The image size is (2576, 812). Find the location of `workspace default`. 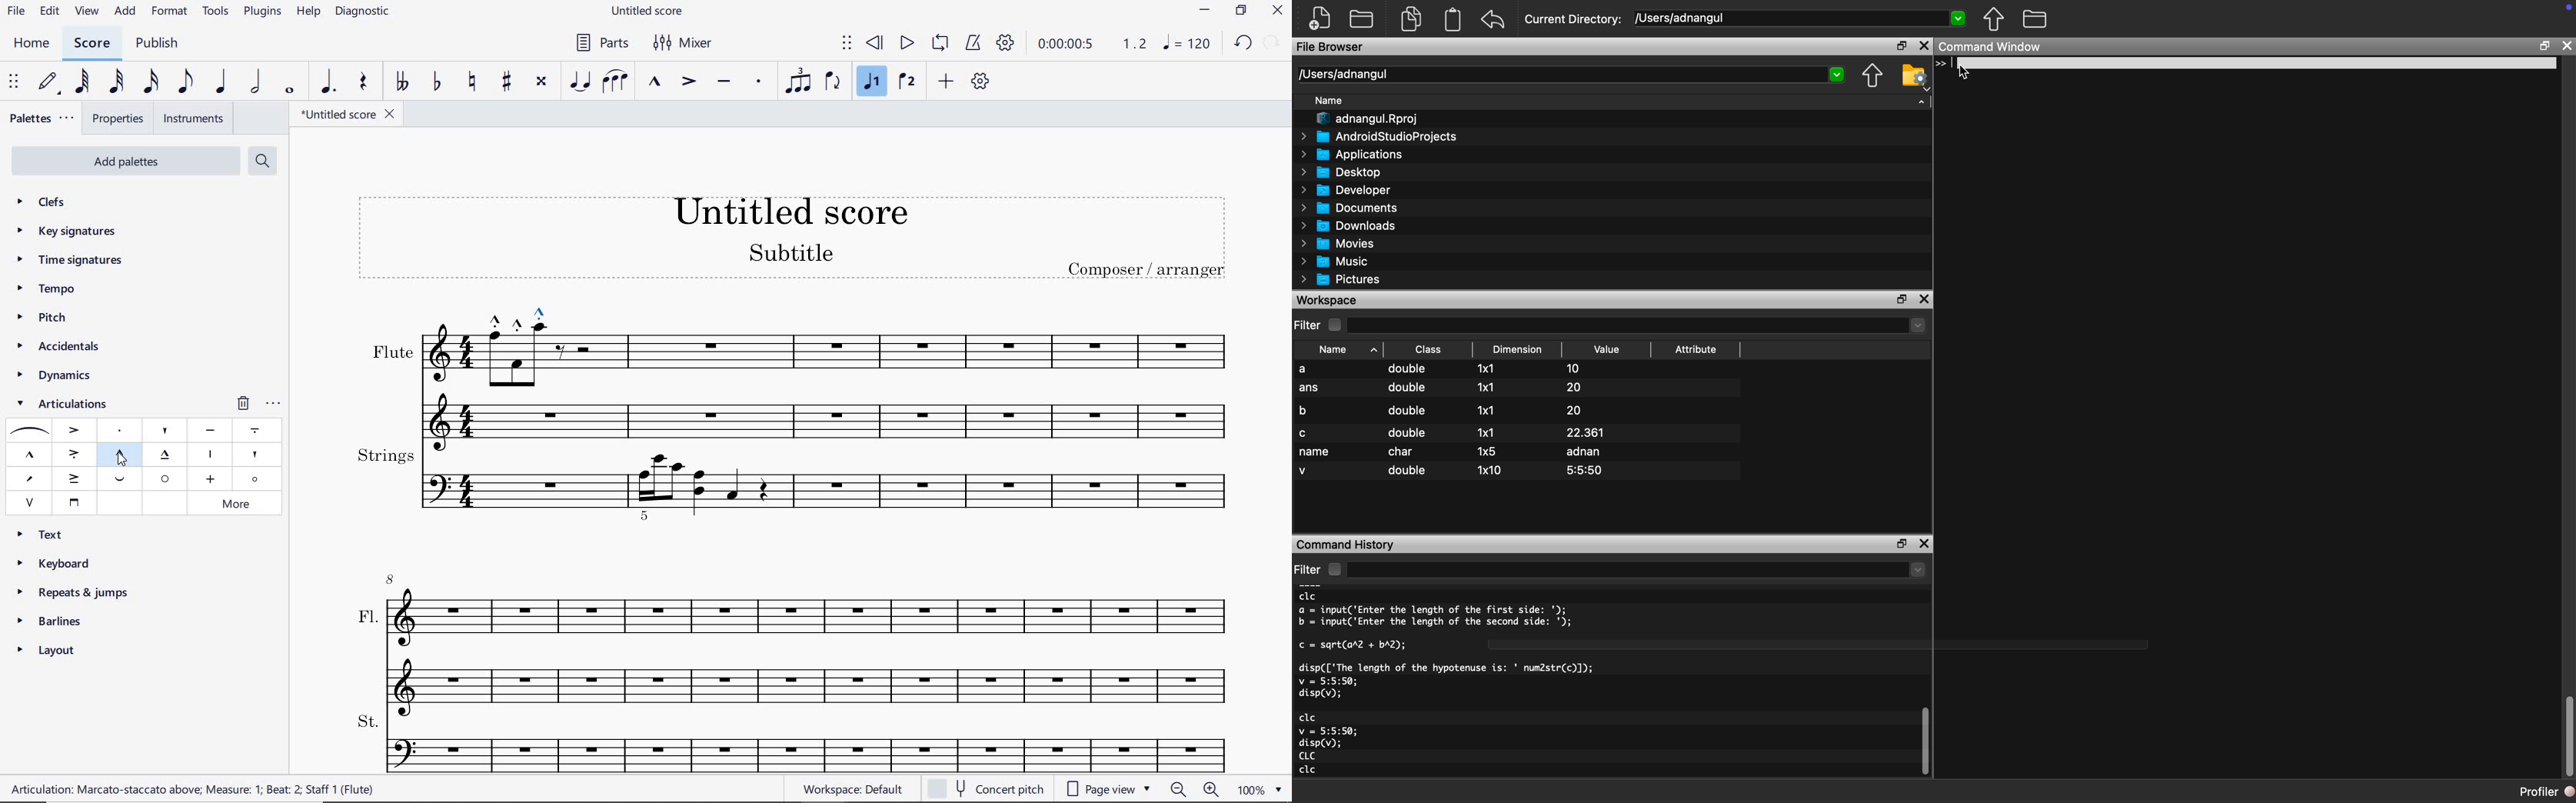

workspace default is located at coordinates (853, 789).